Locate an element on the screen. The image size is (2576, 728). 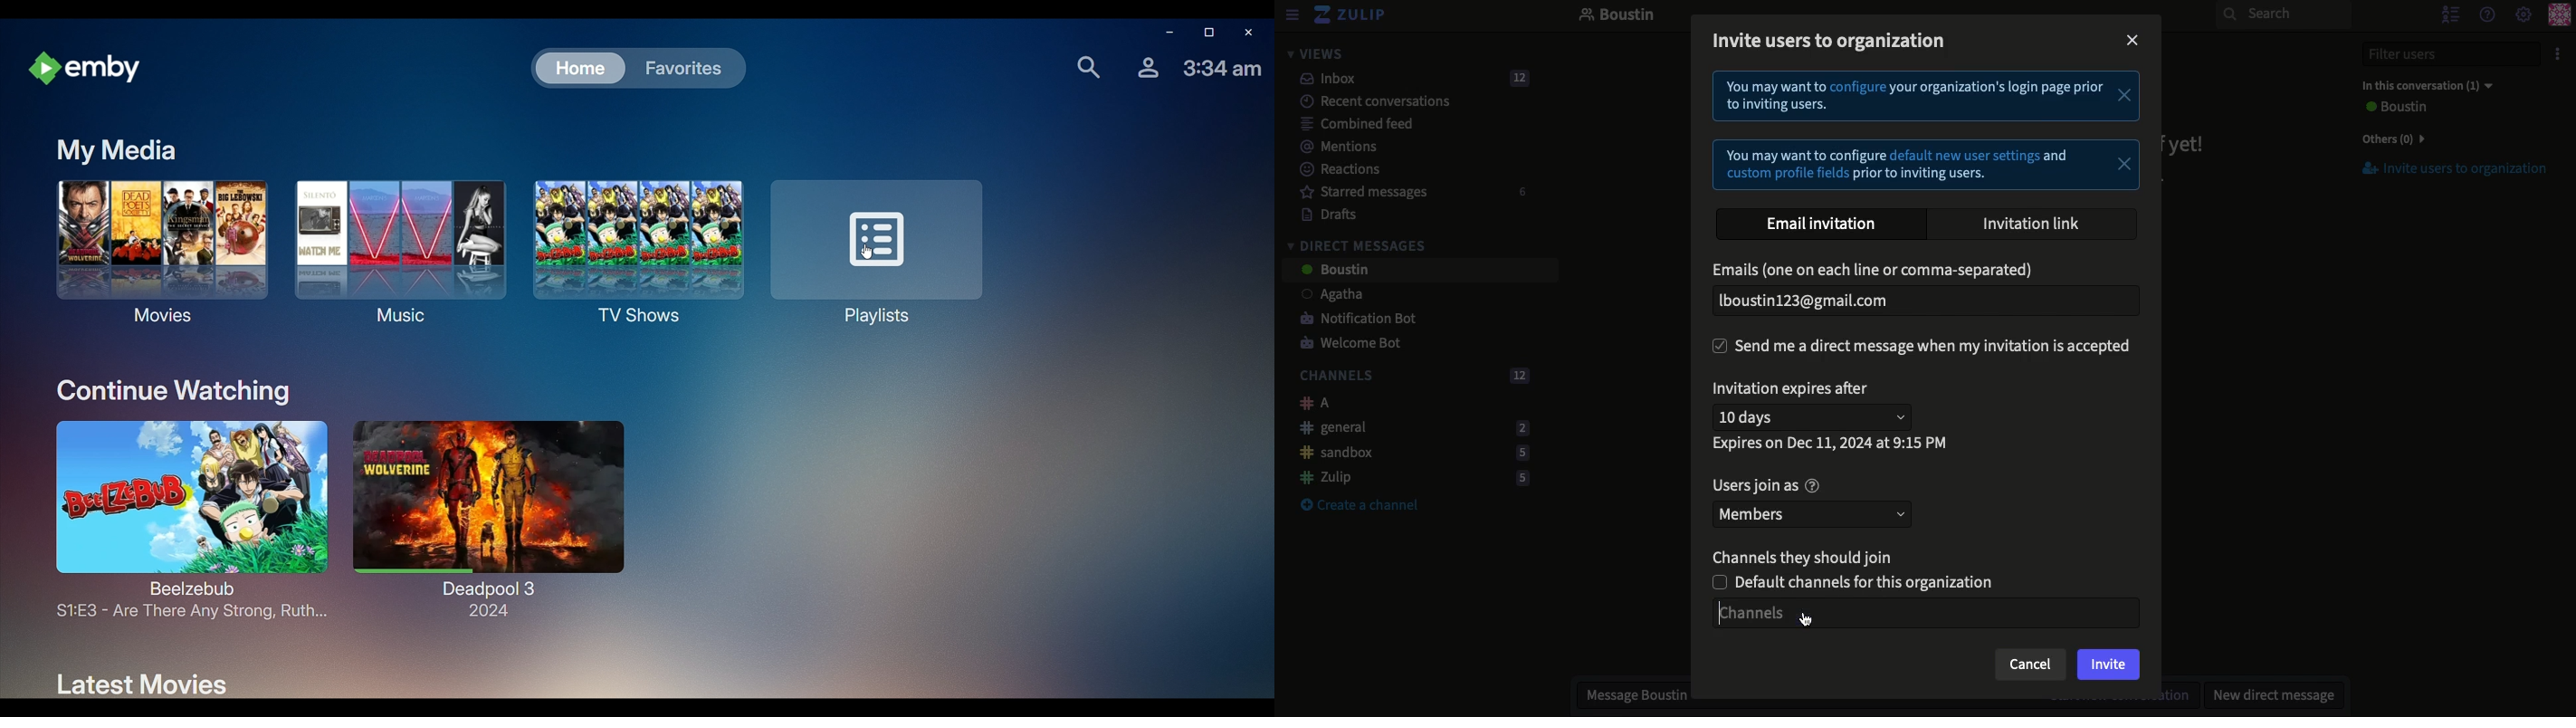
emby is located at coordinates (87, 69).